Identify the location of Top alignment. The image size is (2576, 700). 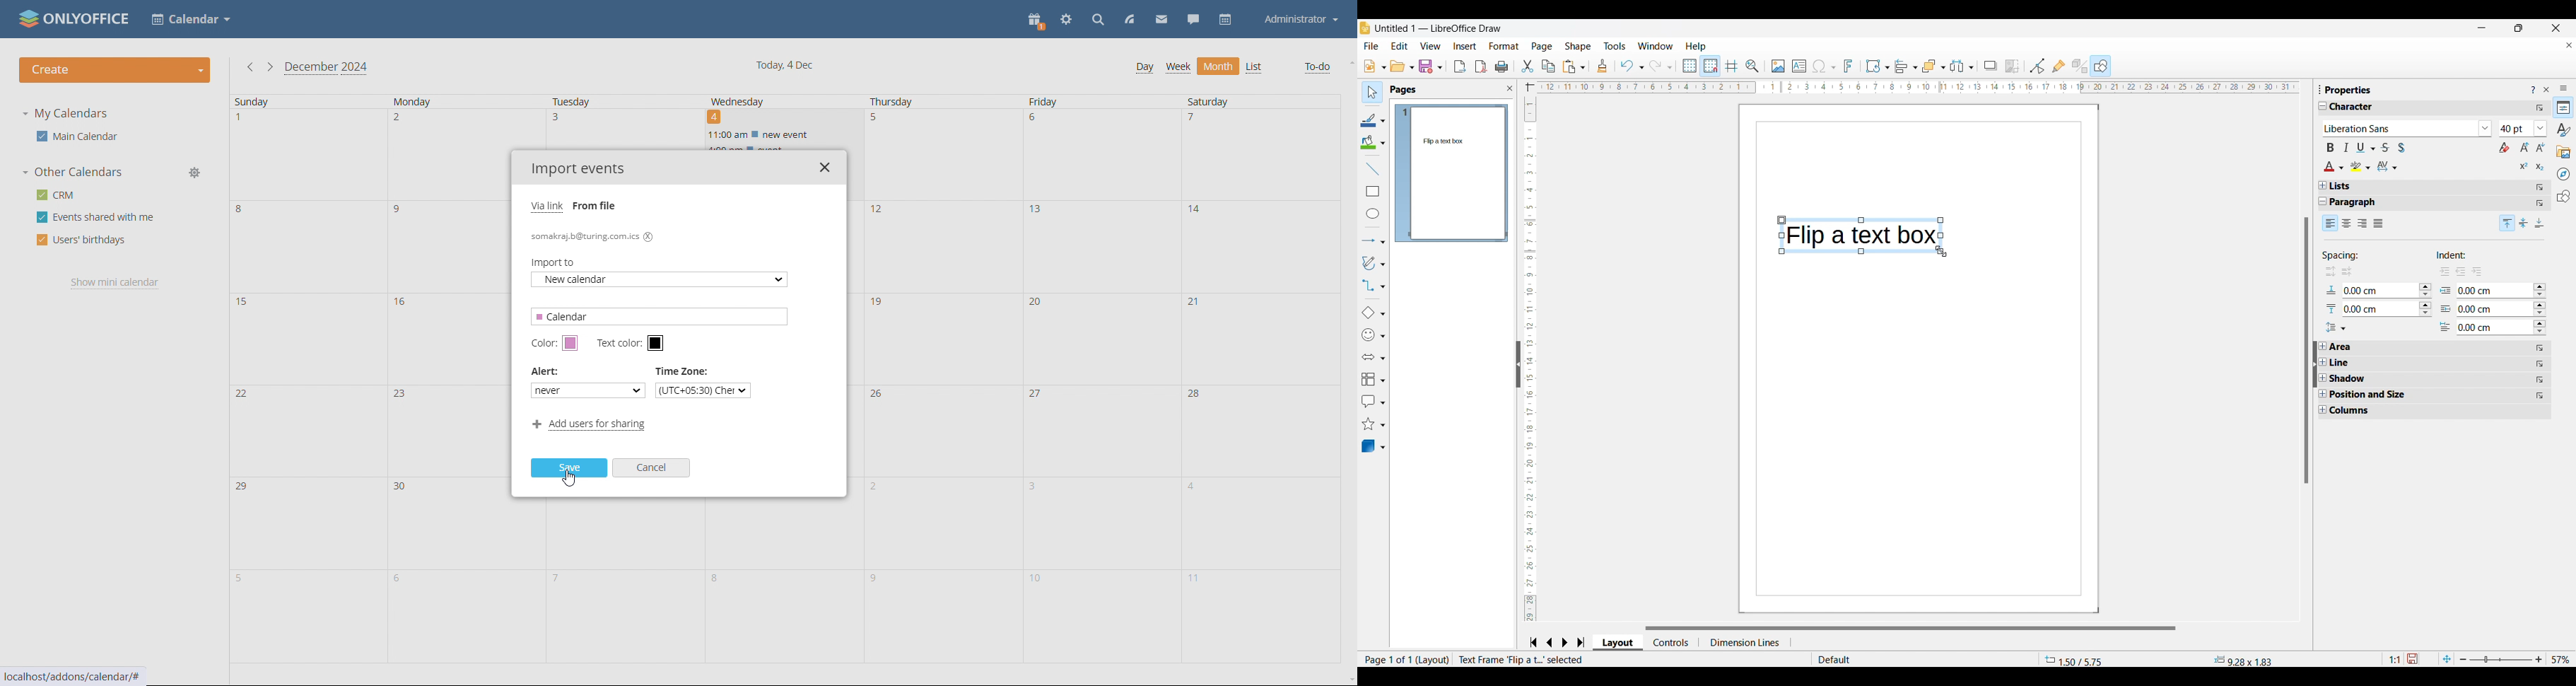
(2508, 223).